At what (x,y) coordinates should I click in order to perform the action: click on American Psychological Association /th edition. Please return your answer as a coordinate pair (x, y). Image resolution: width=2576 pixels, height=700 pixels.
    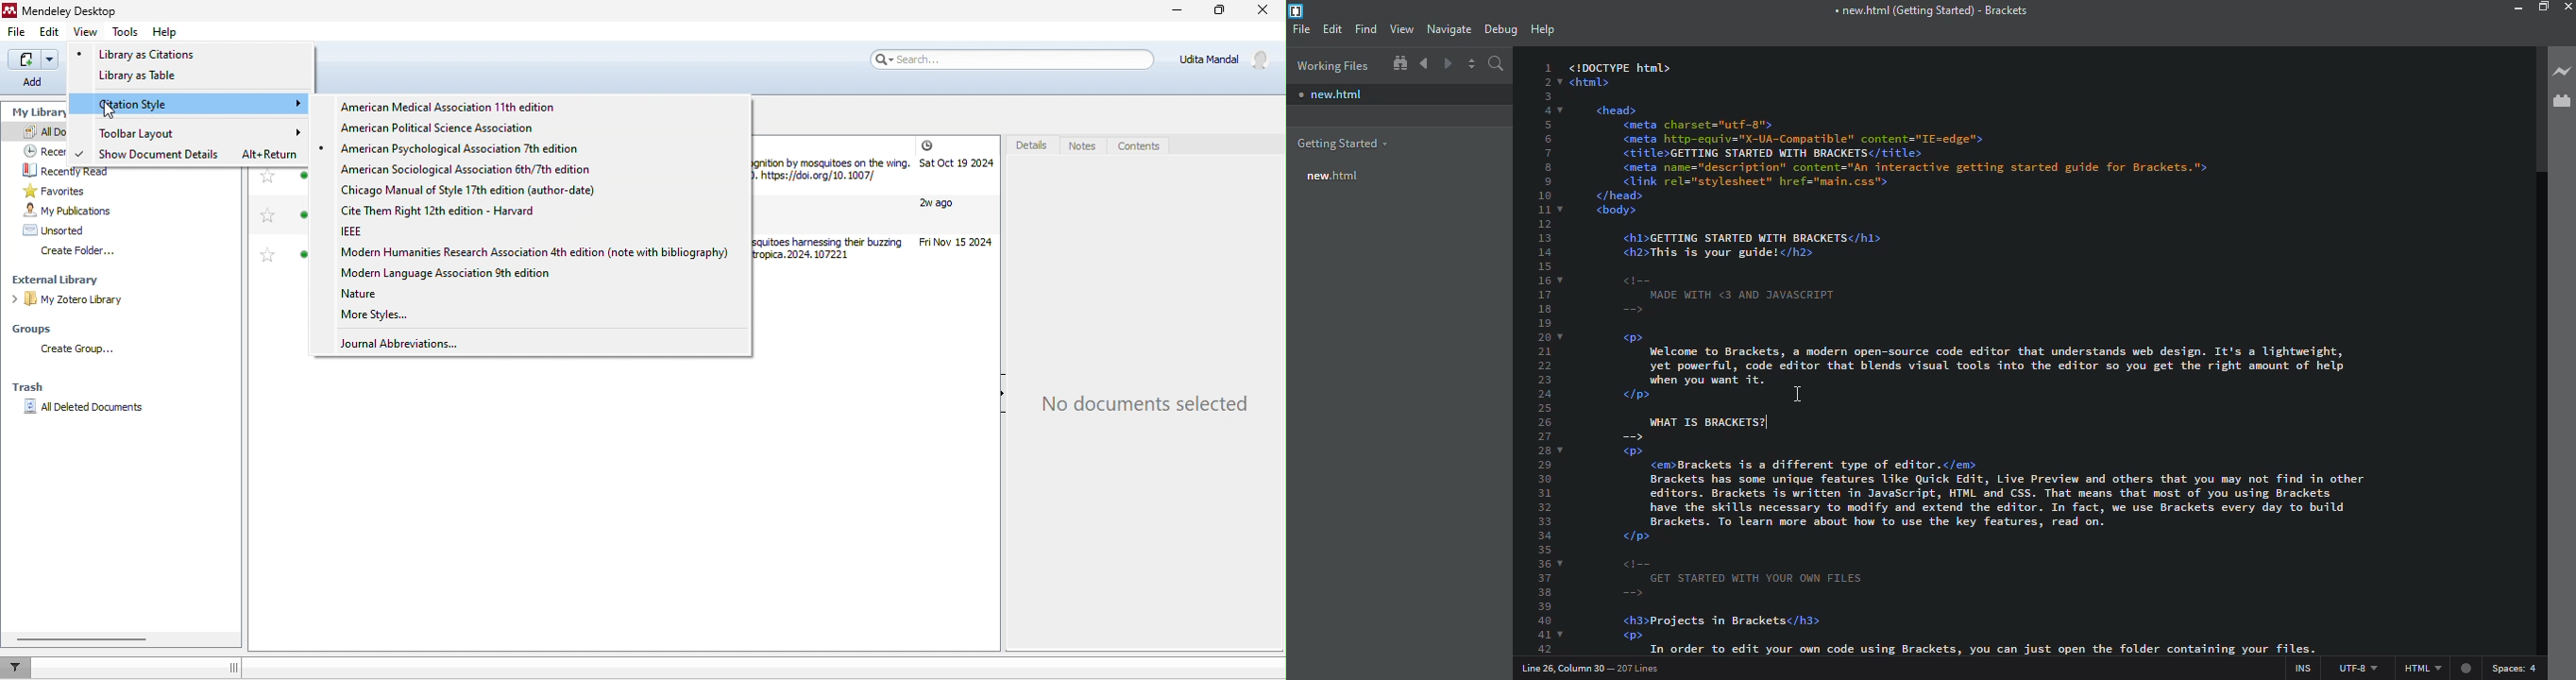
    Looking at the image, I should click on (496, 149).